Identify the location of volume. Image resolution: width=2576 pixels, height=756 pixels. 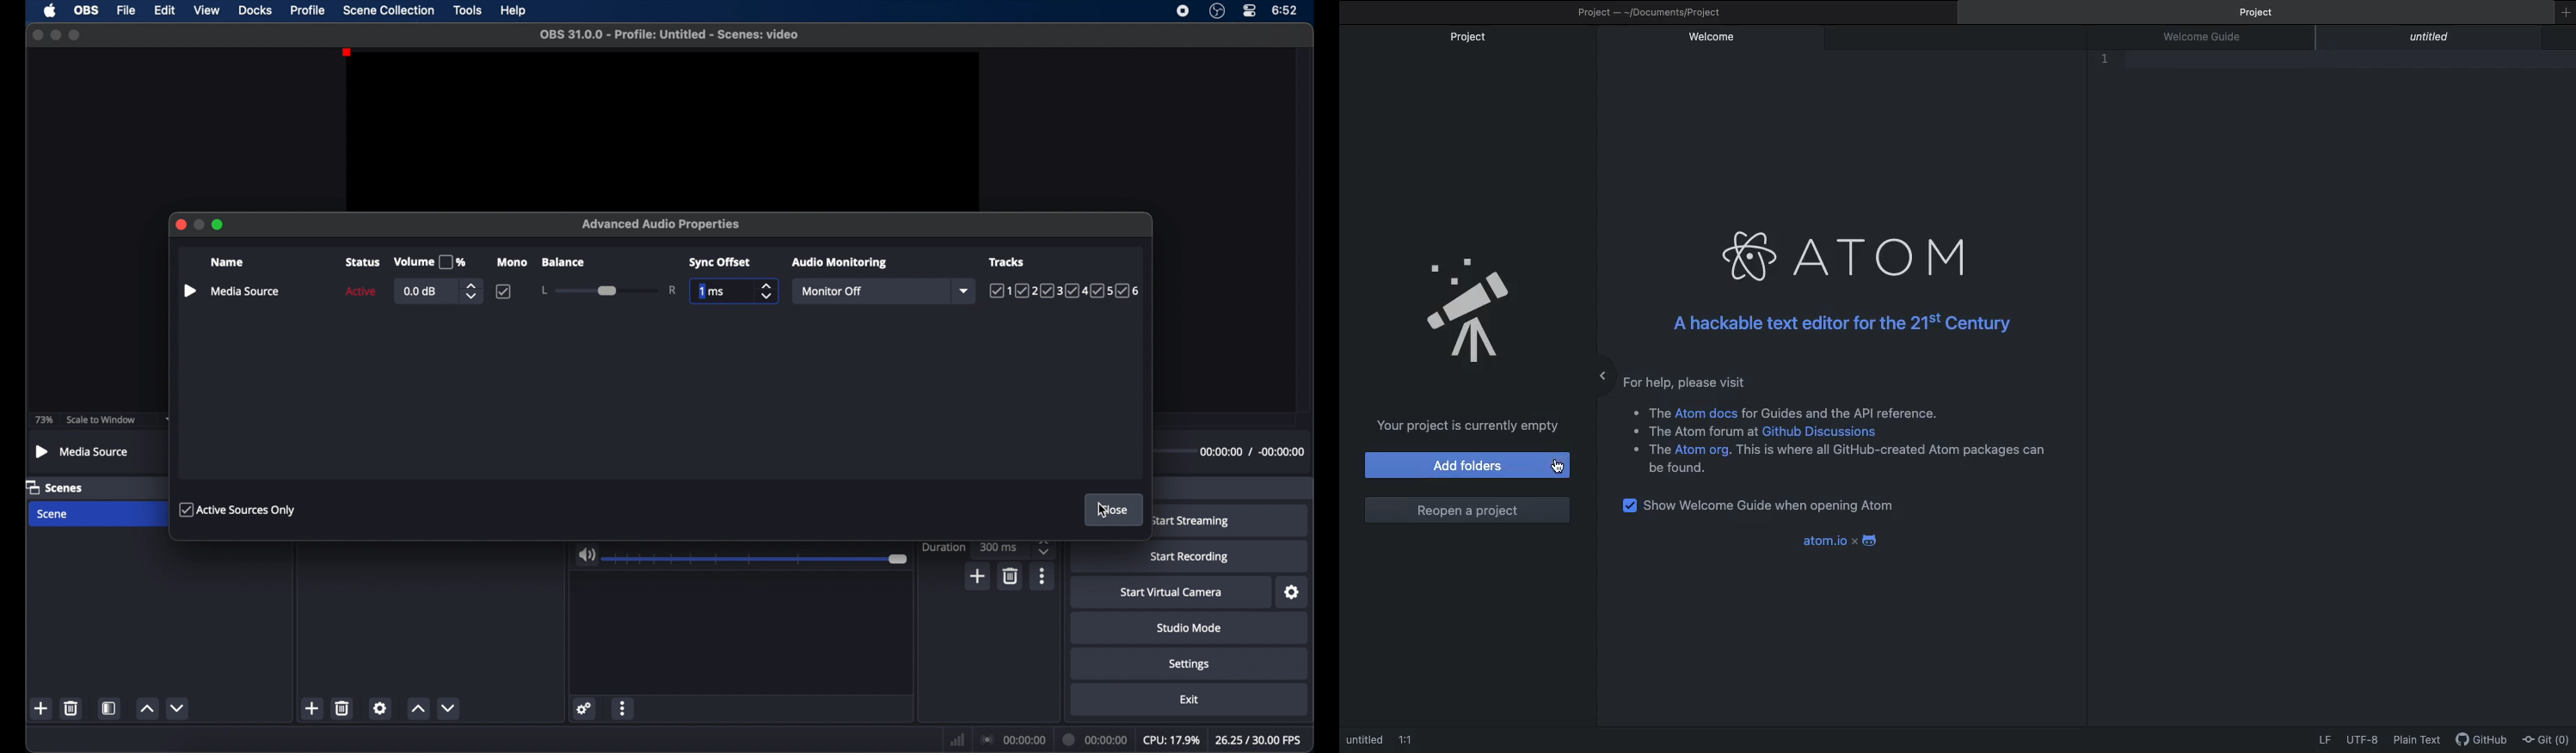
(586, 555).